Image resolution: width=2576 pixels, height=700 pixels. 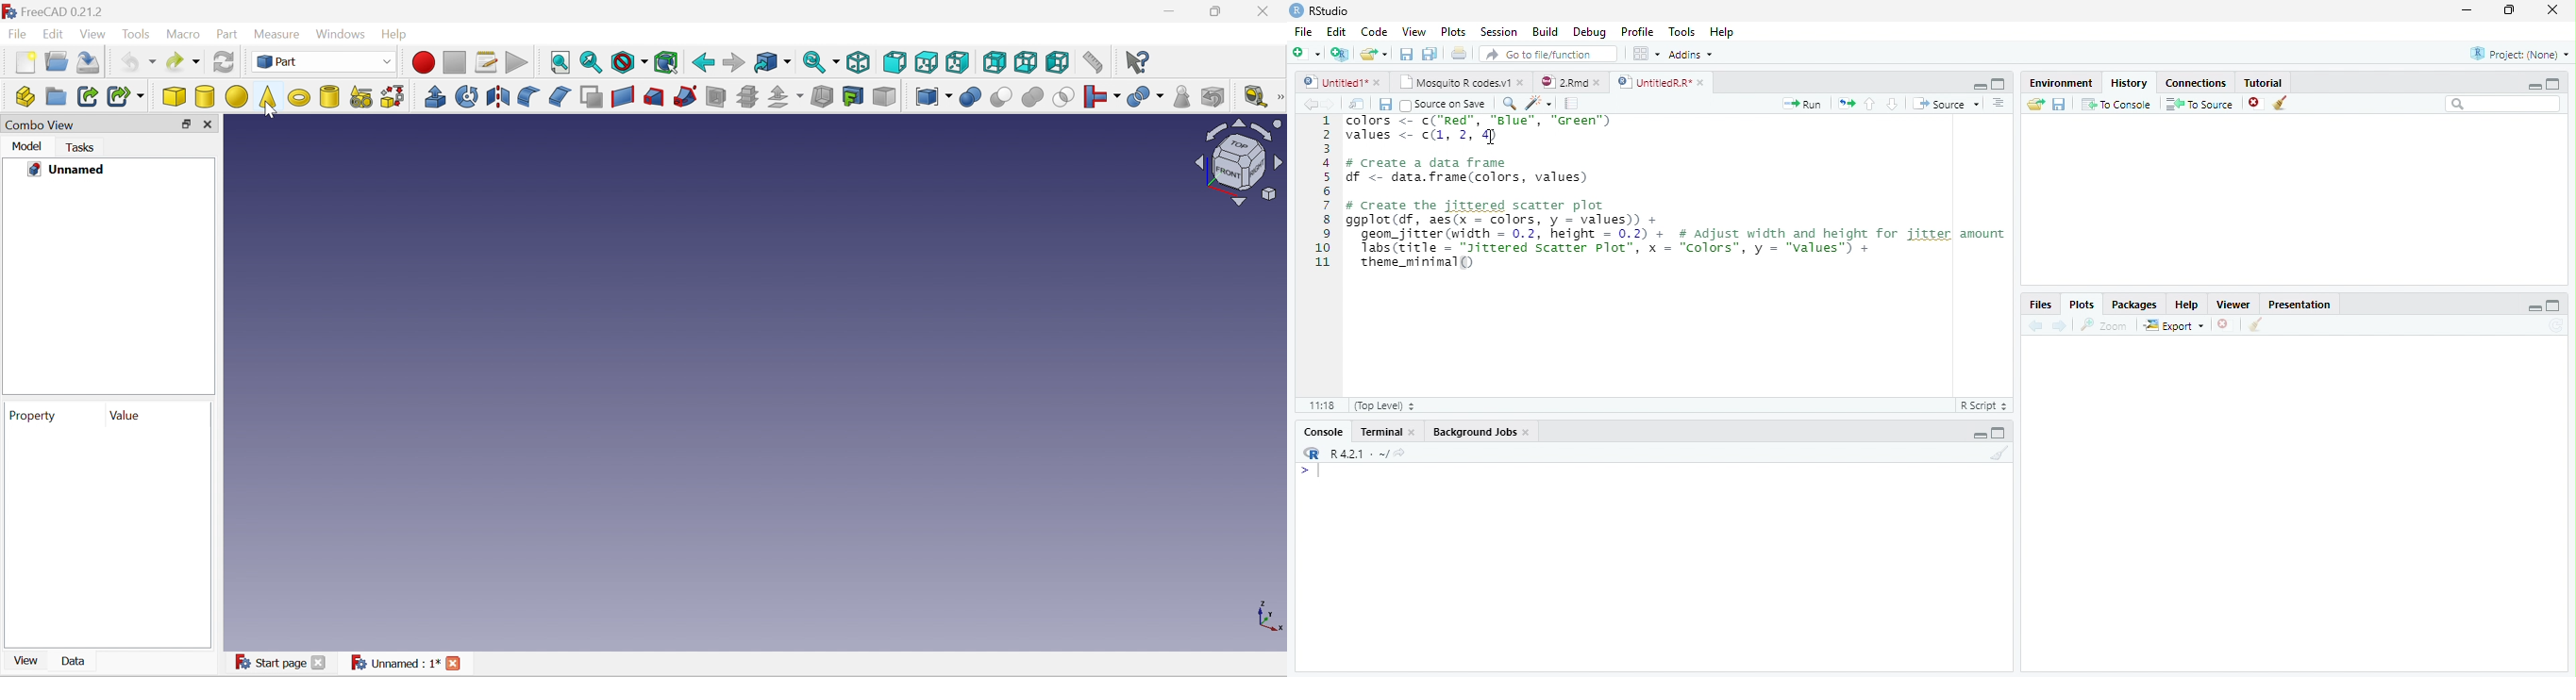 I want to click on Right, so click(x=958, y=62).